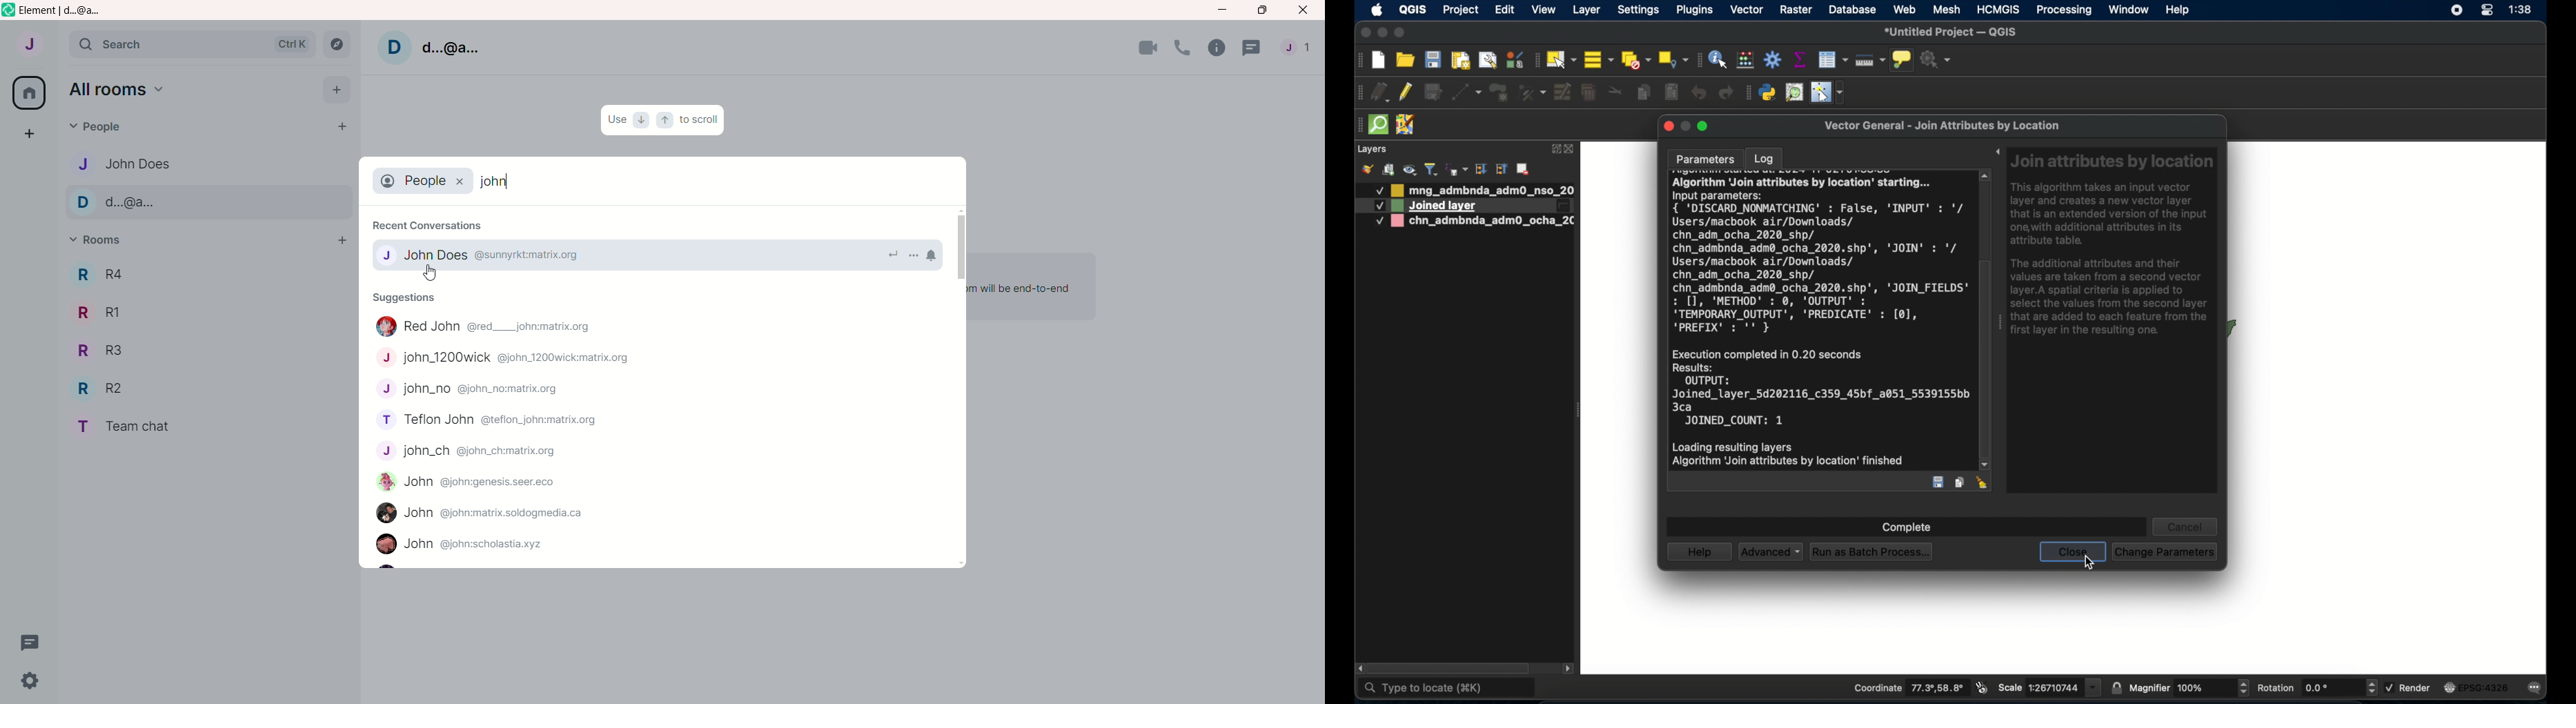 The height and width of the screenshot is (728, 2576). What do you see at coordinates (1795, 93) in the screenshot?
I see `osm place search` at bounding box center [1795, 93].